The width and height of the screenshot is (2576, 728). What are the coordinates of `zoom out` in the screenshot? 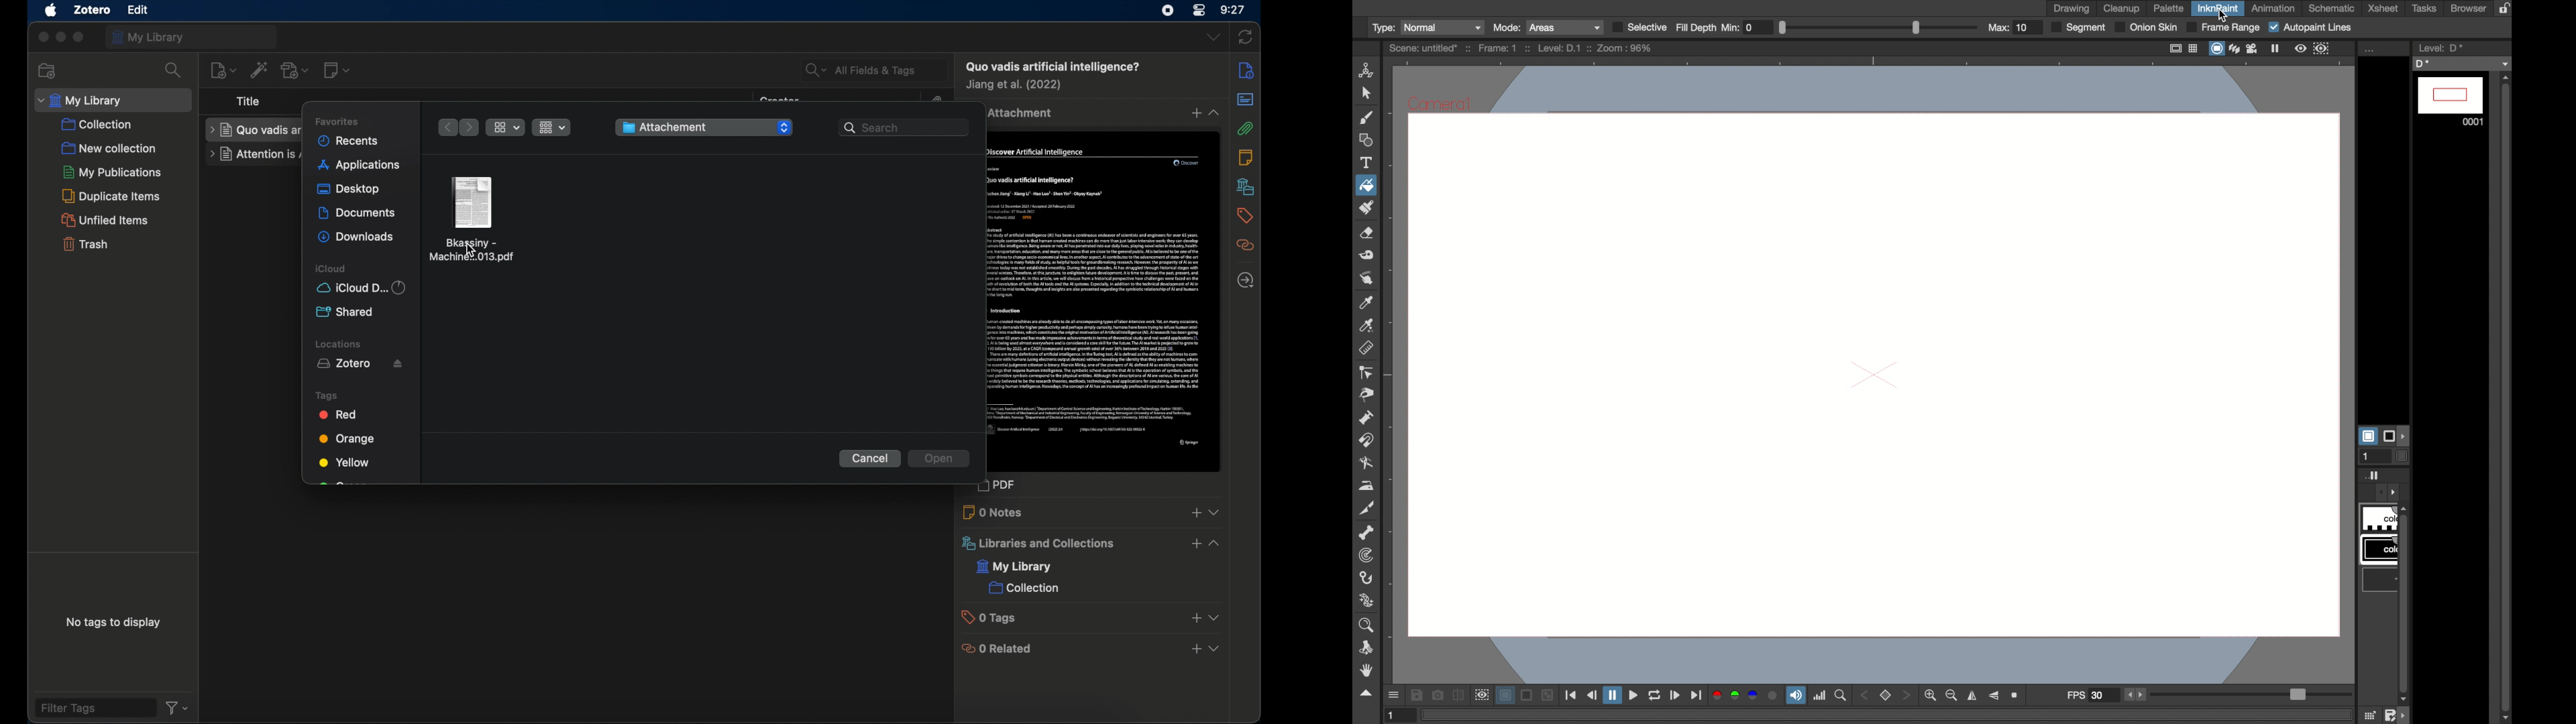 It's located at (1951, 696).